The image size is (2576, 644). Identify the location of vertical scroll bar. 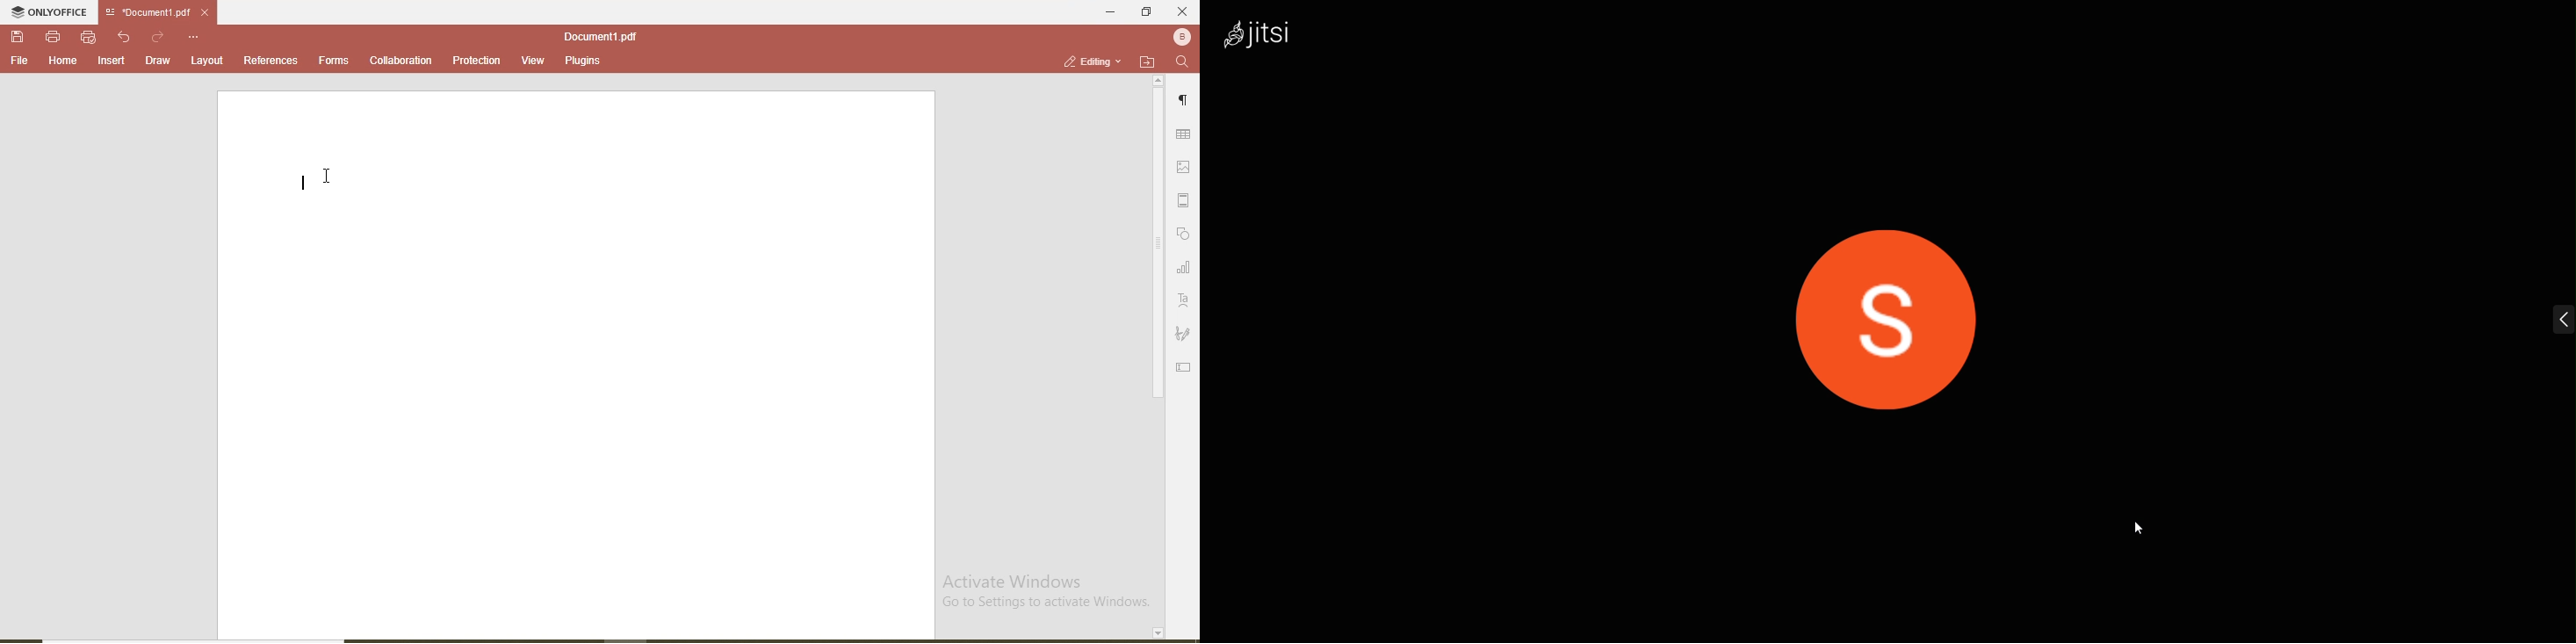
(1156, 246).